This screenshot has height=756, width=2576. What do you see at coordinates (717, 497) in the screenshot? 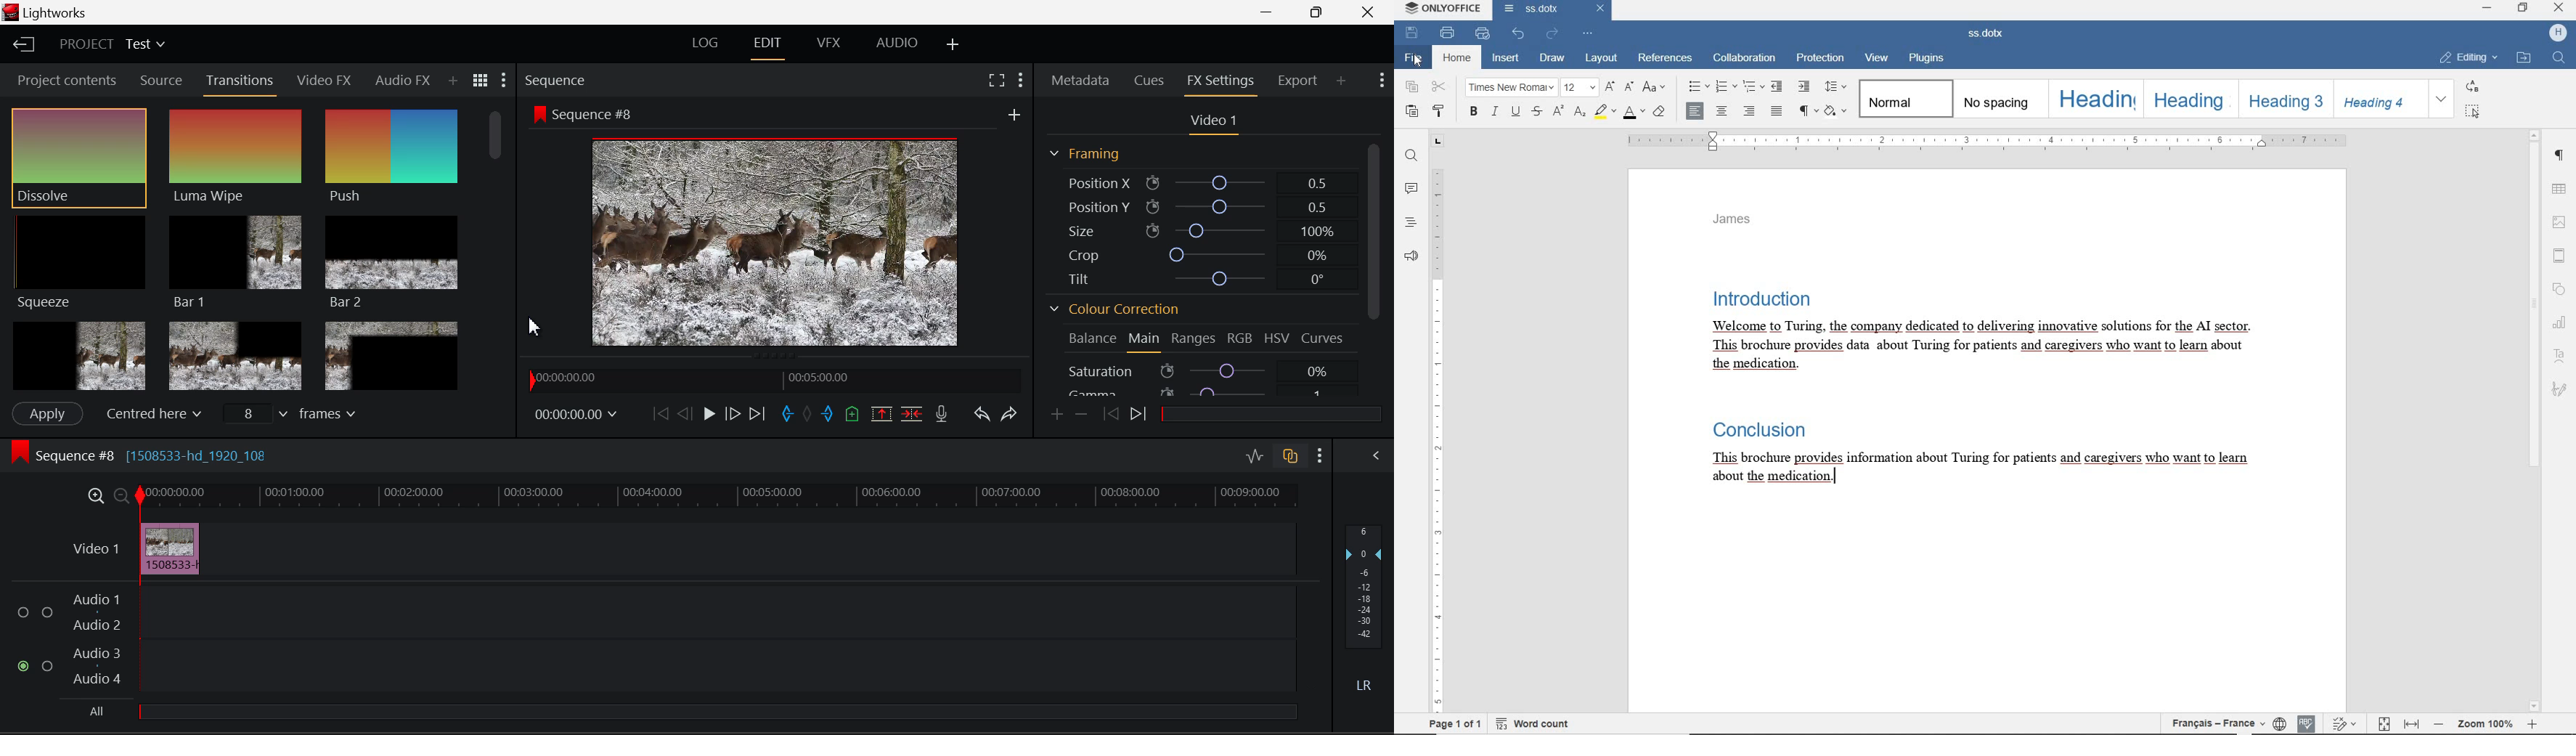
I see `Timeline Track` at bounding box center [717, 497].